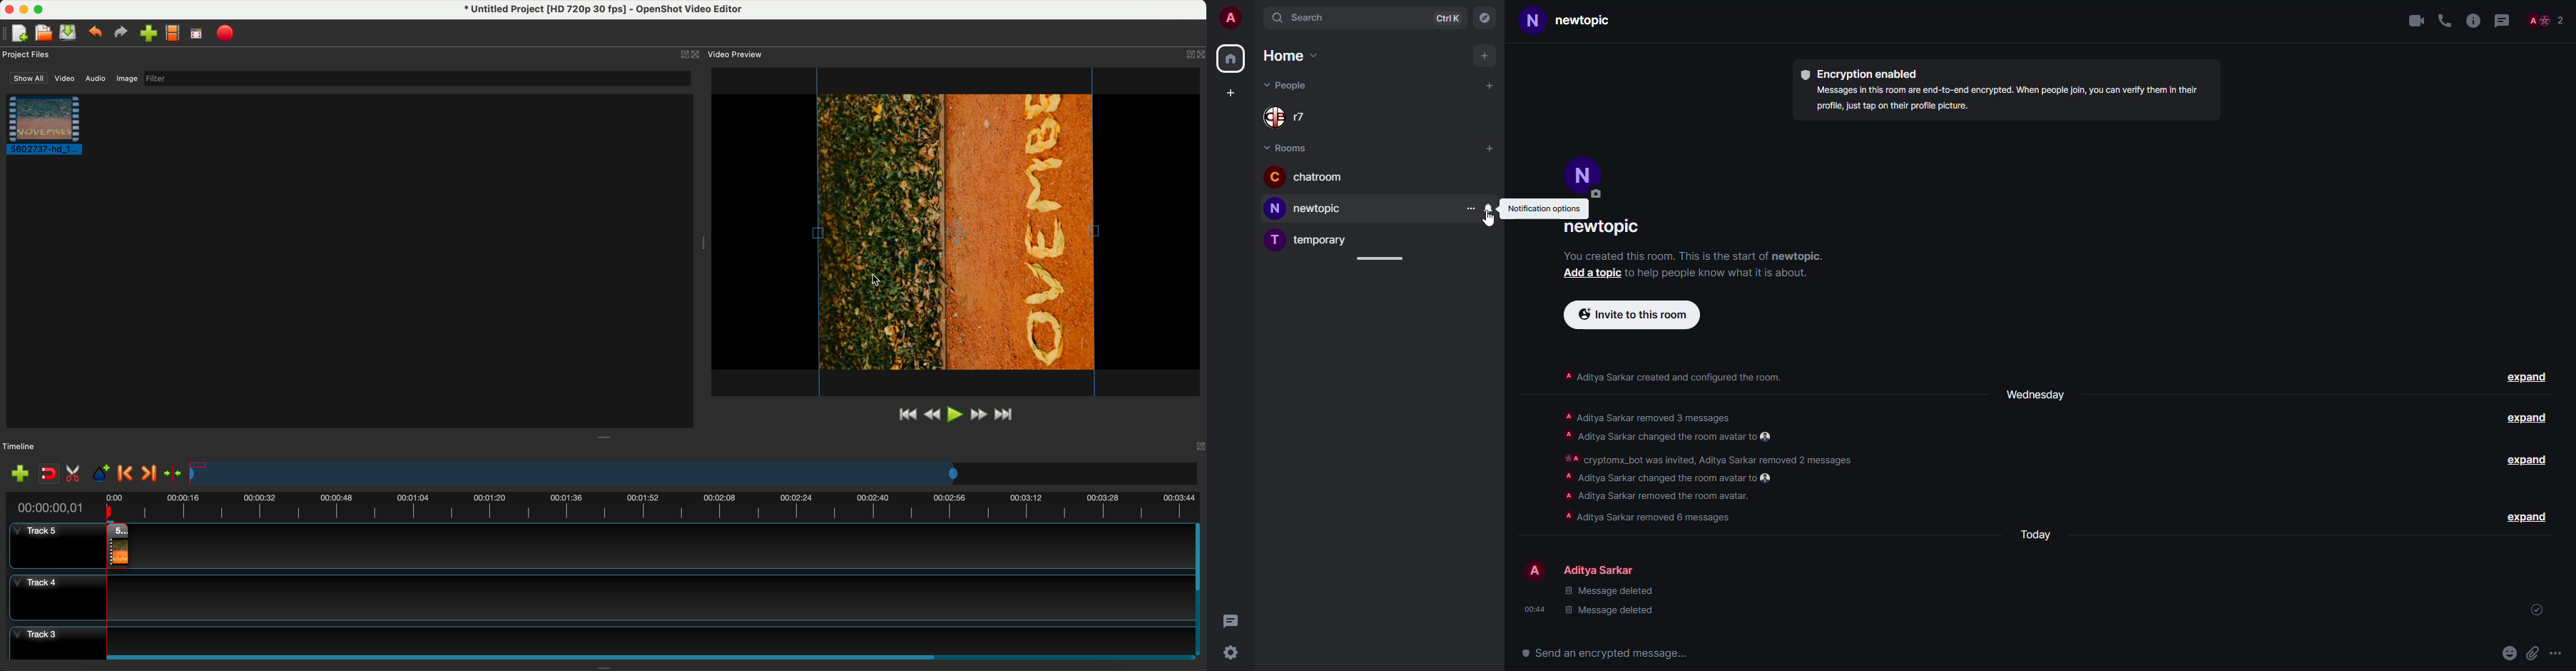 This screenshot has height=672, width=2576. I want to click on navigator, so click(1486, 19).